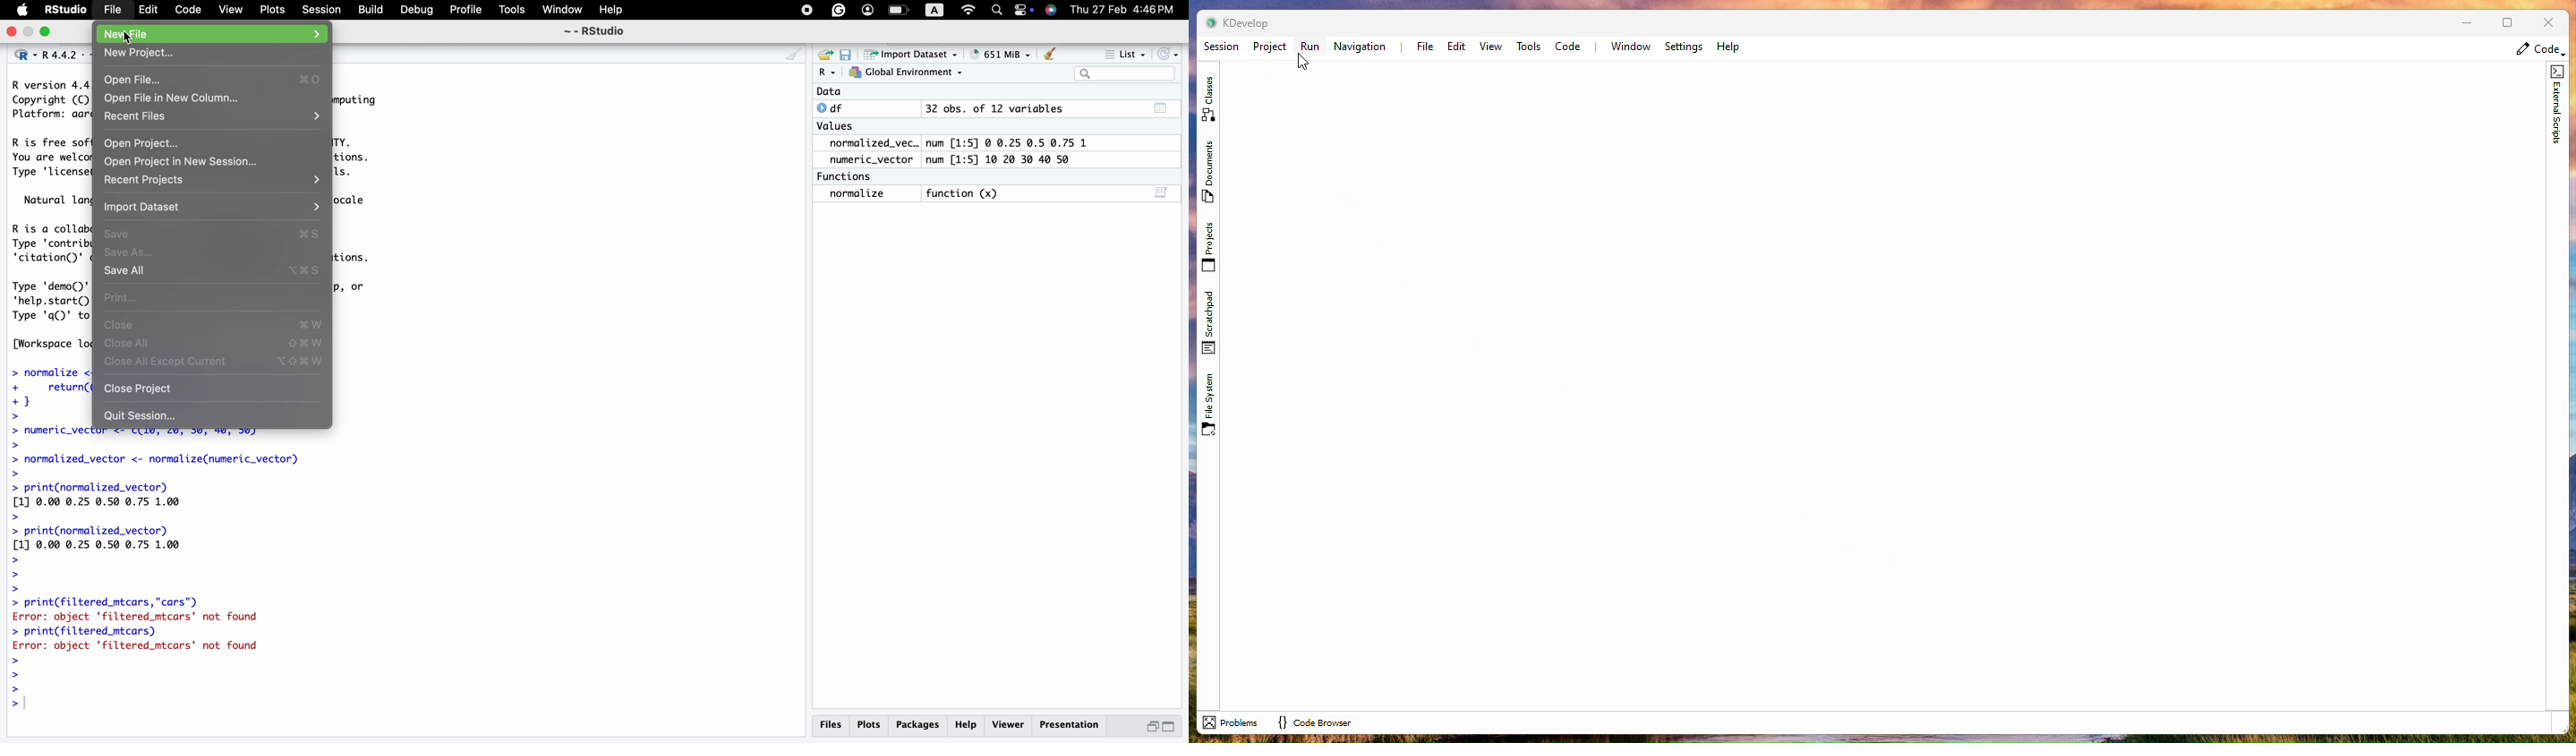 This screenshot has width=2576, height=756. I want to click on Presentation, so click(1073, 724).